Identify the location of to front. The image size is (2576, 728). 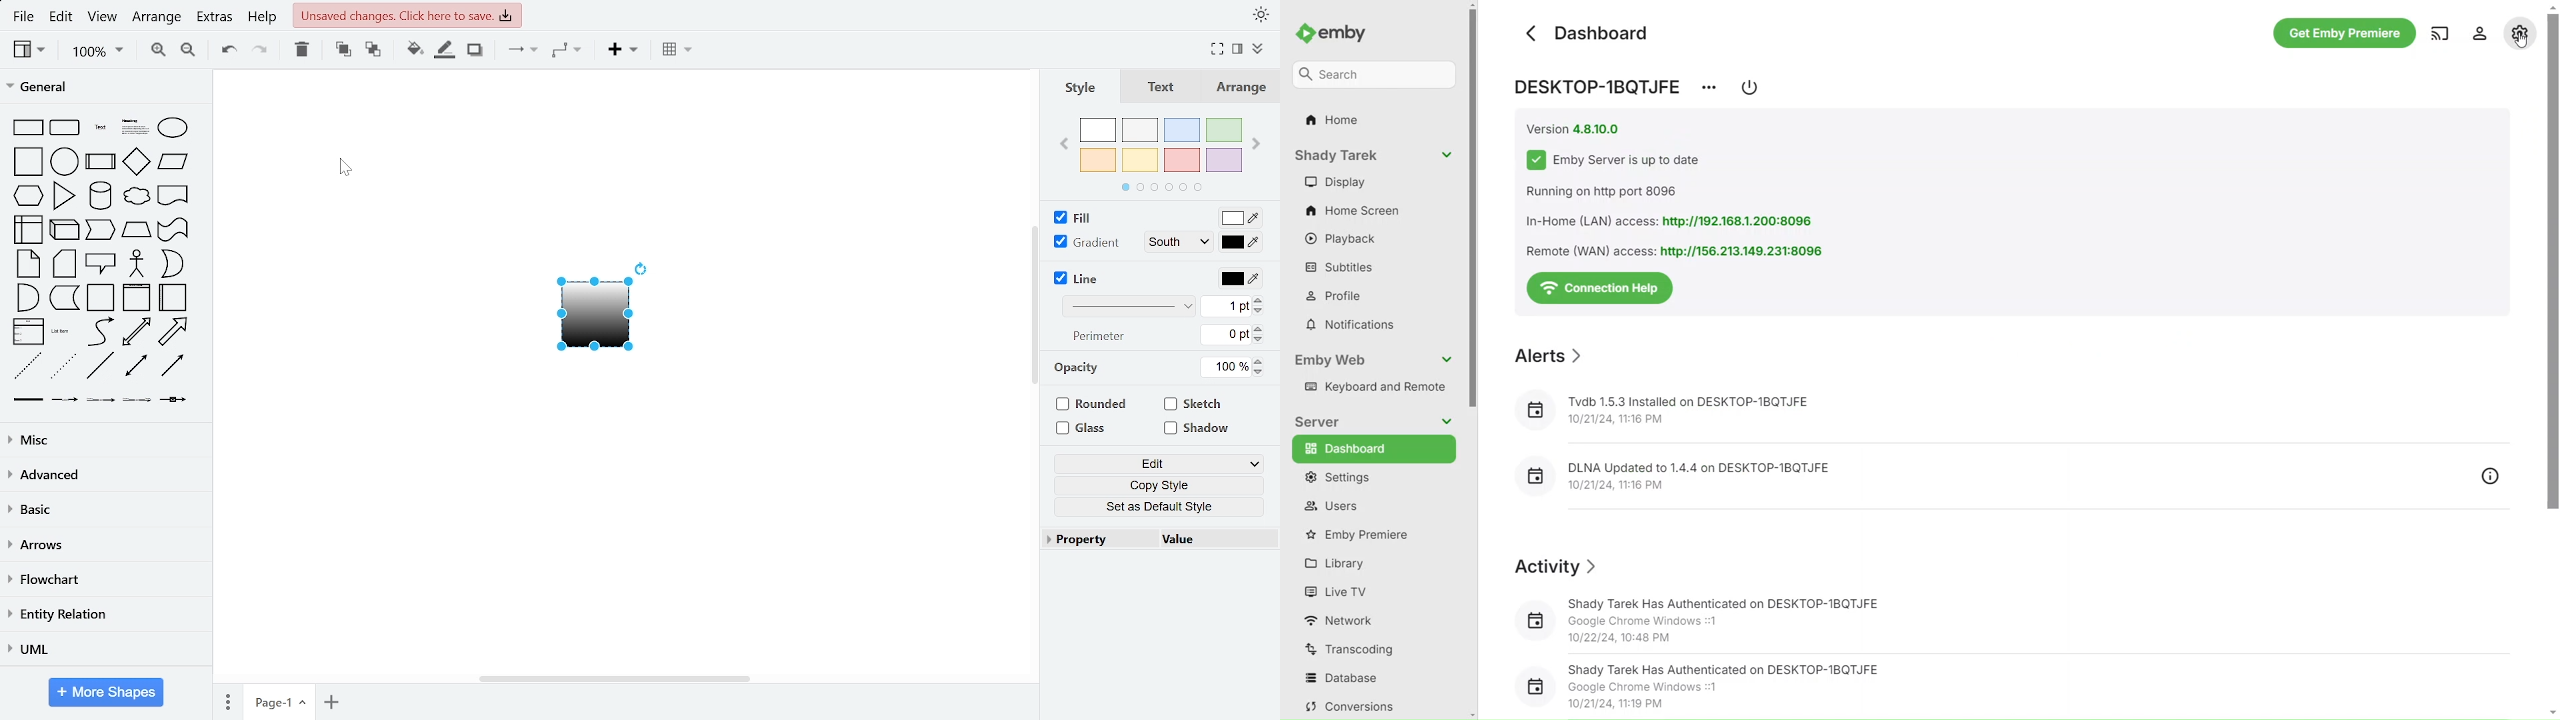
(341, 51).